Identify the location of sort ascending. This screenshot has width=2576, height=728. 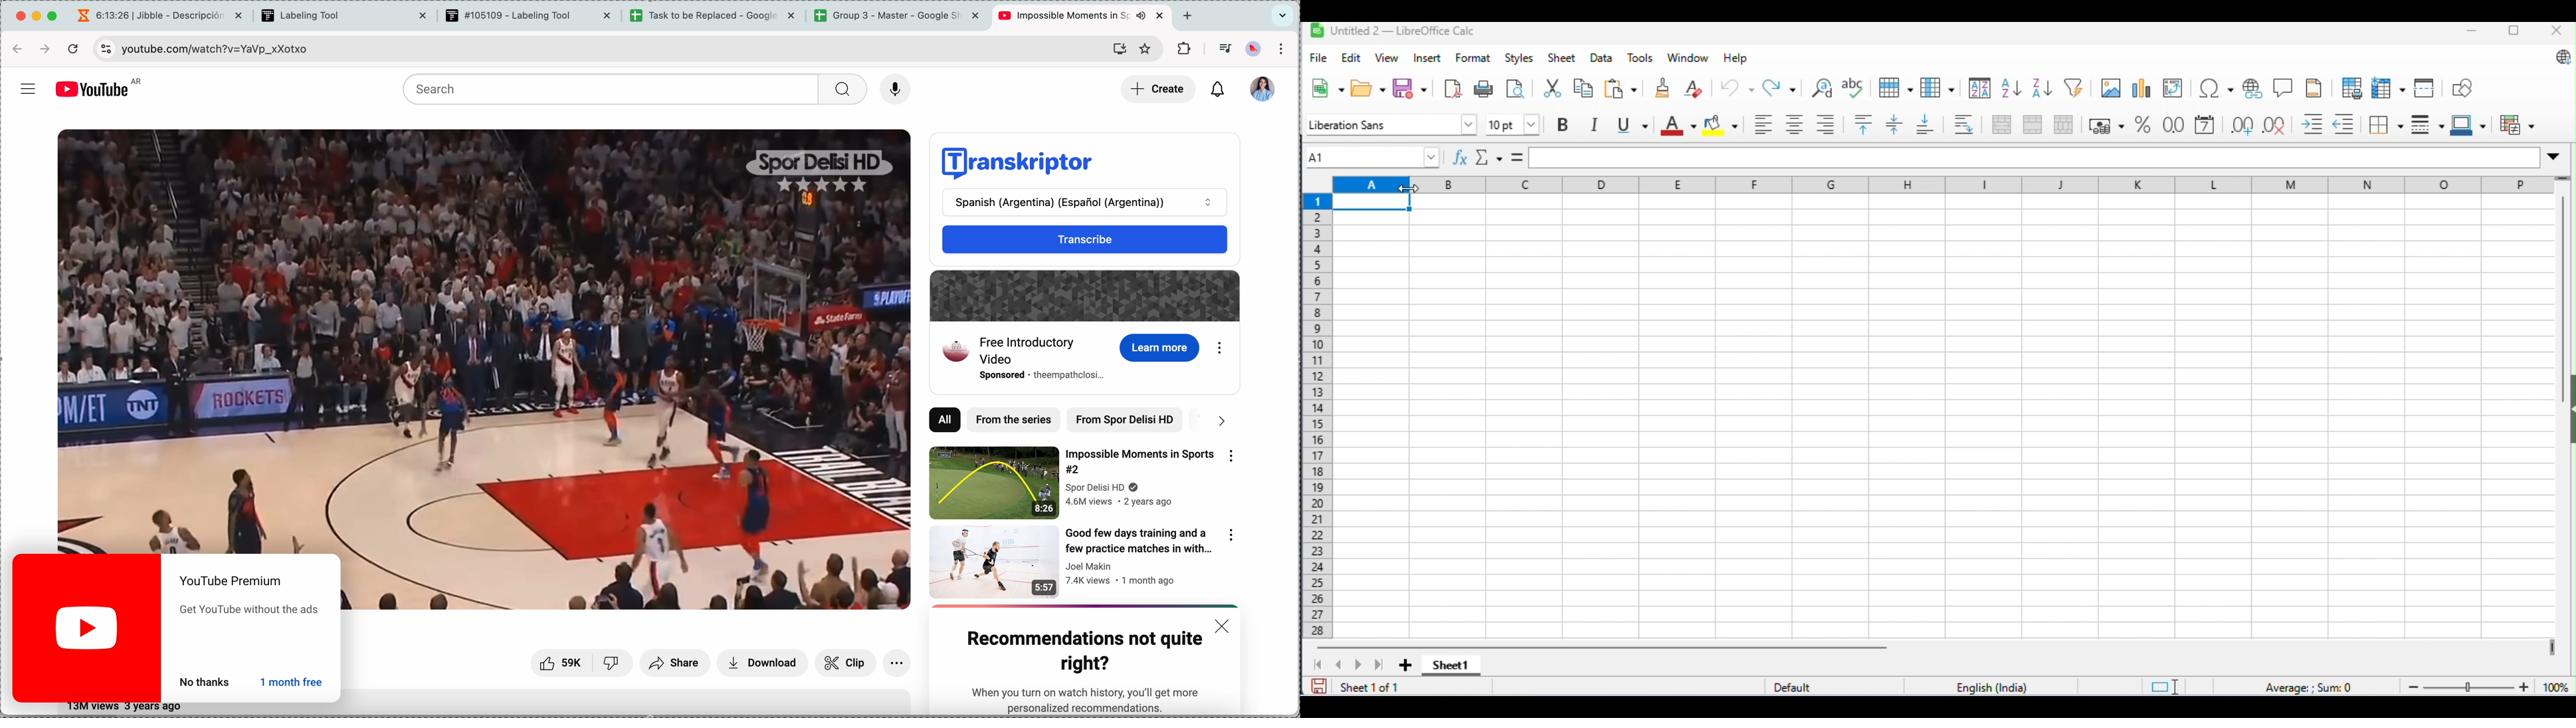
(2010, 88).